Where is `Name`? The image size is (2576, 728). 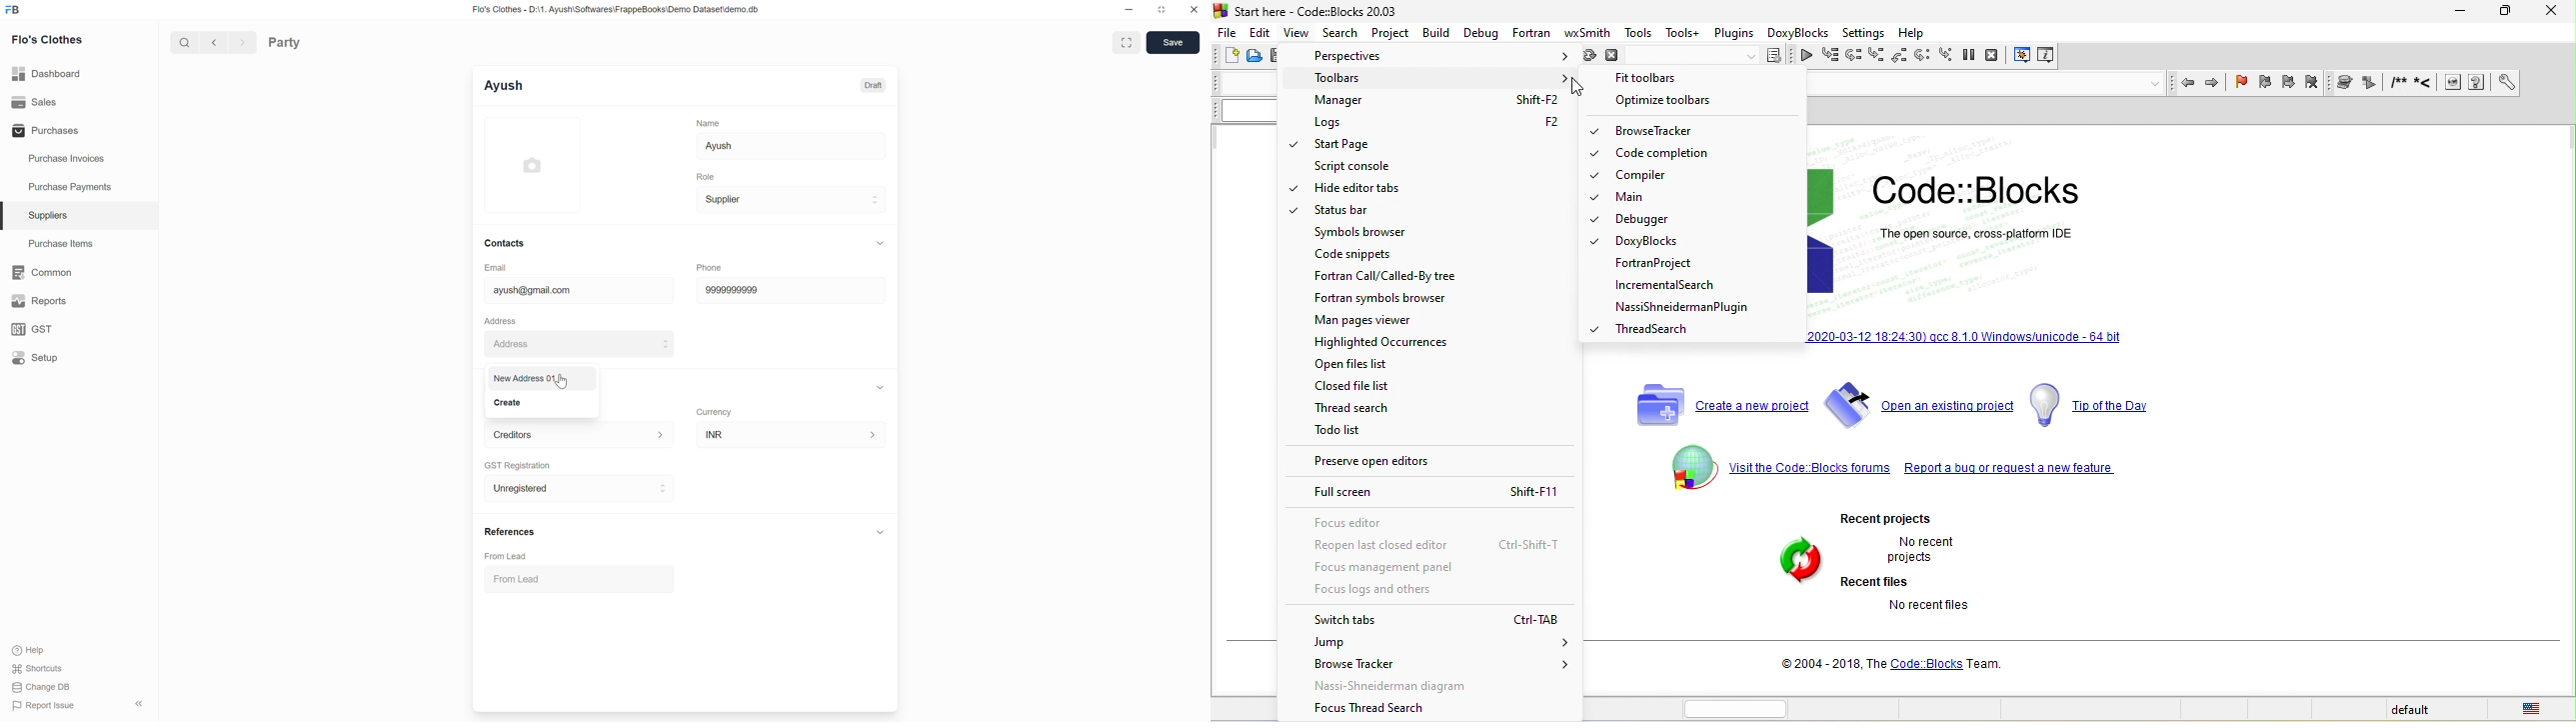
Name is located at coordinates (708, 123).